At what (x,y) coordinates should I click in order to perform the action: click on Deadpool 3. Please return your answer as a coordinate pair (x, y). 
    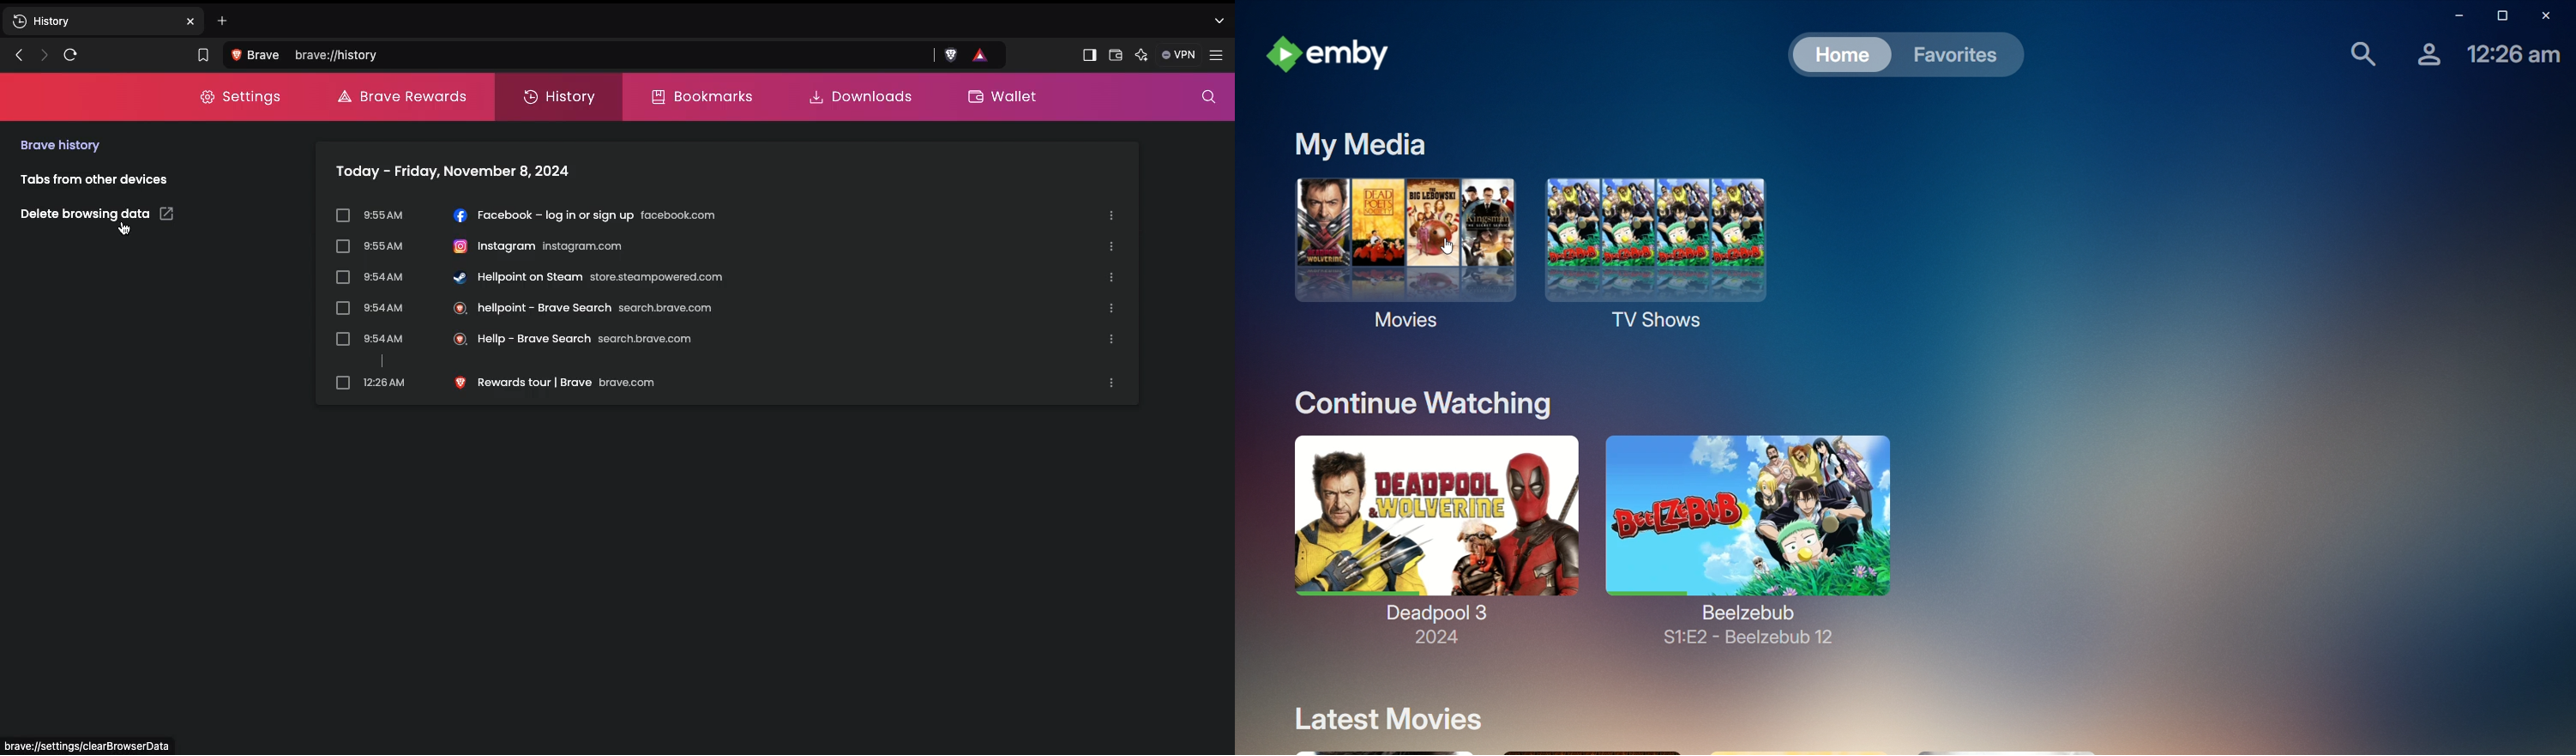
    Looking at the image, I should click on (1430, 528).